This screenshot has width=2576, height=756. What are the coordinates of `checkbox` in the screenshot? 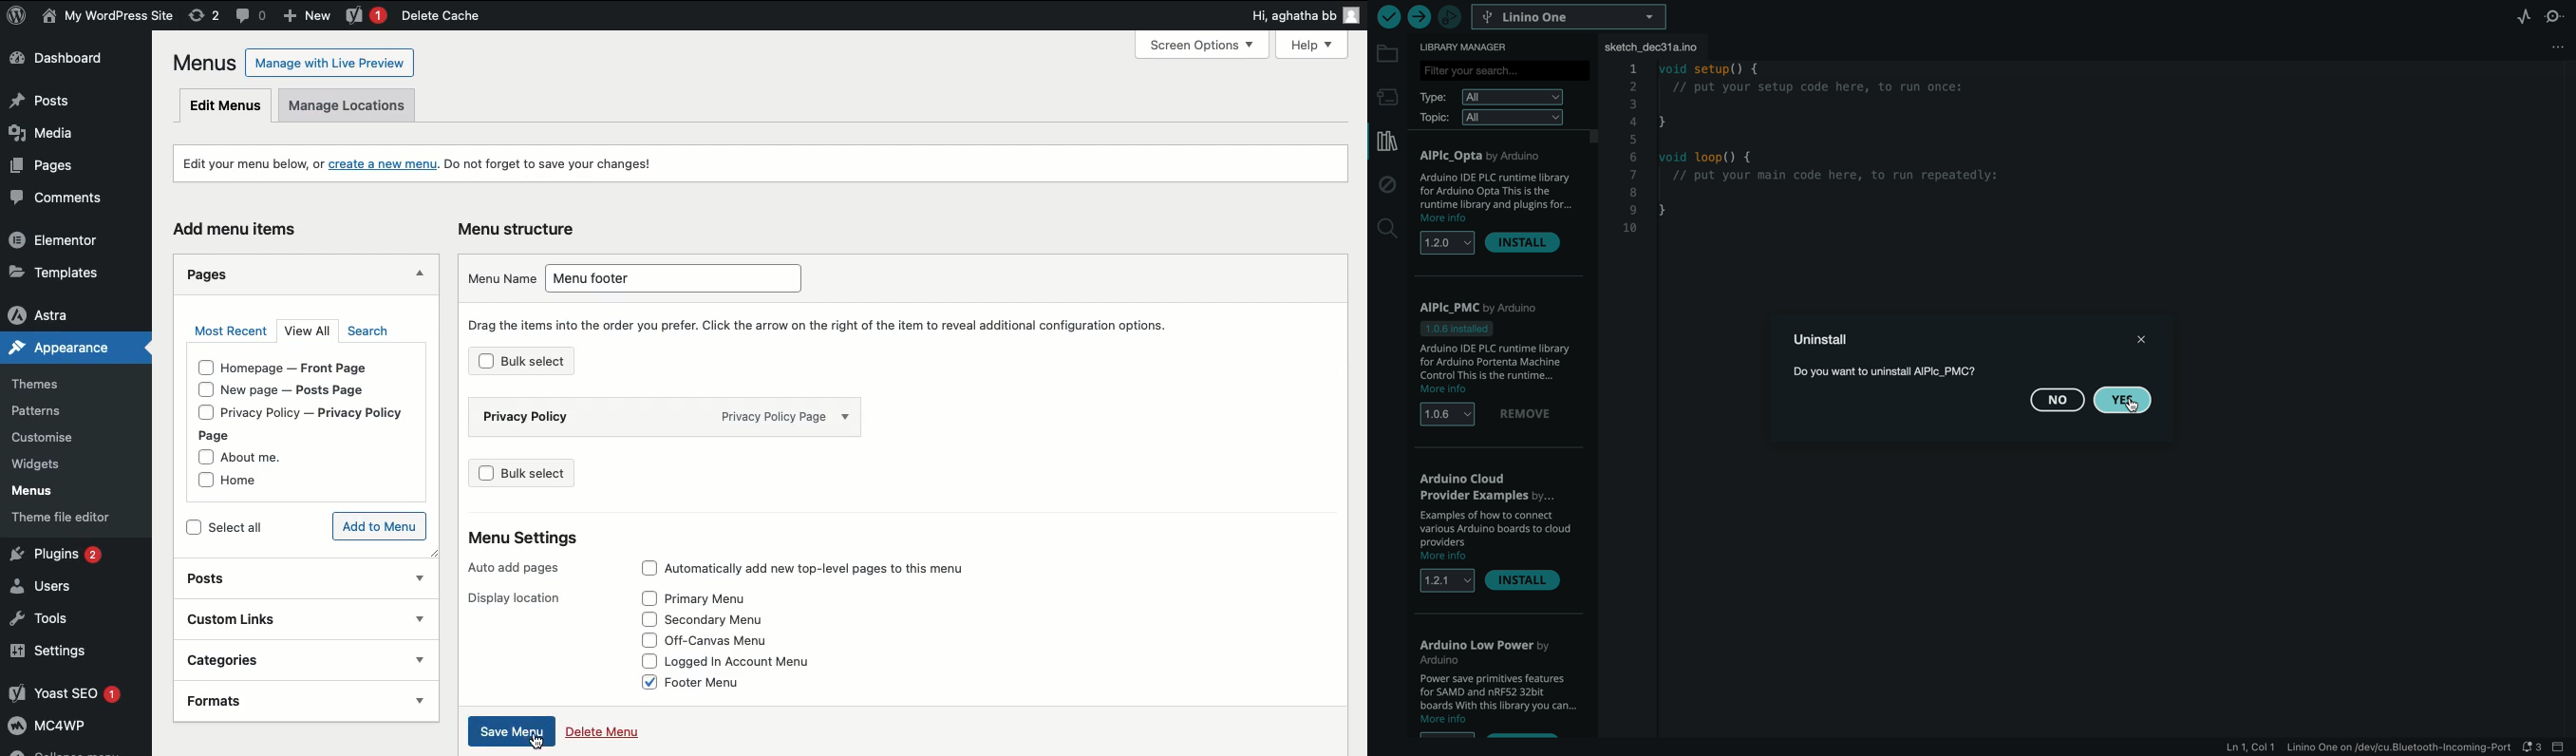 It's located at (203, 457).